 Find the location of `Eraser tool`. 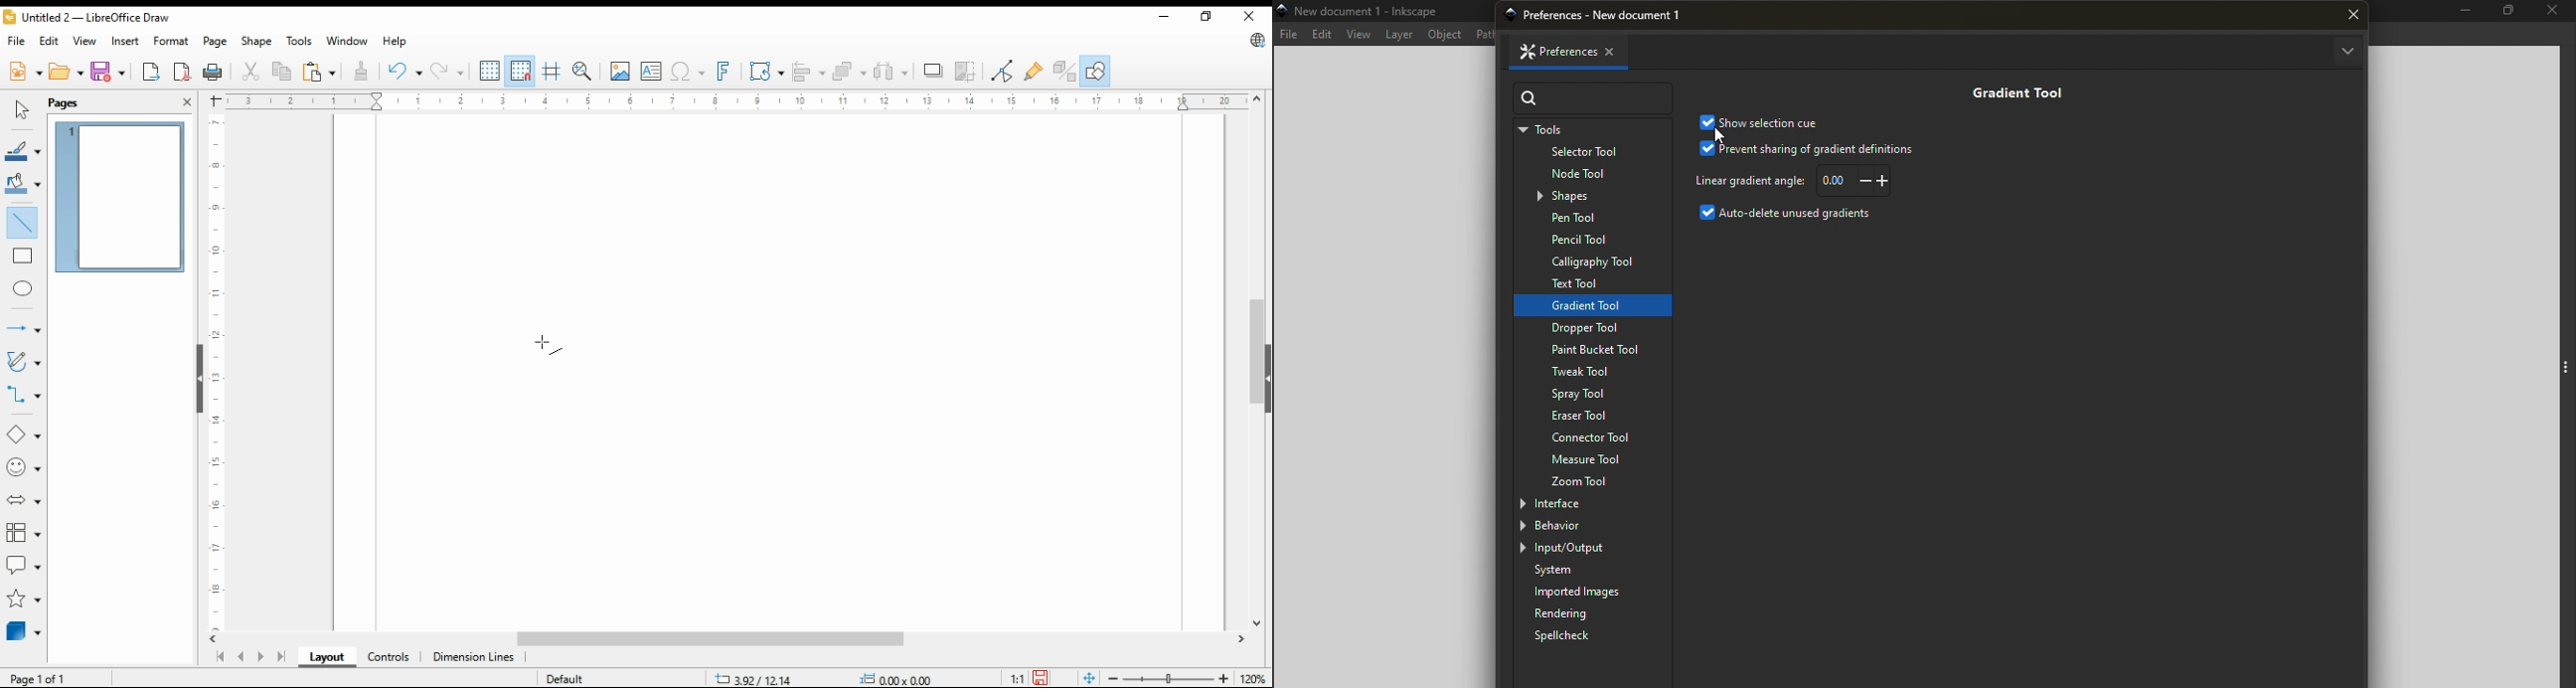

Eraser tool is located at coordinates (1593, 416).